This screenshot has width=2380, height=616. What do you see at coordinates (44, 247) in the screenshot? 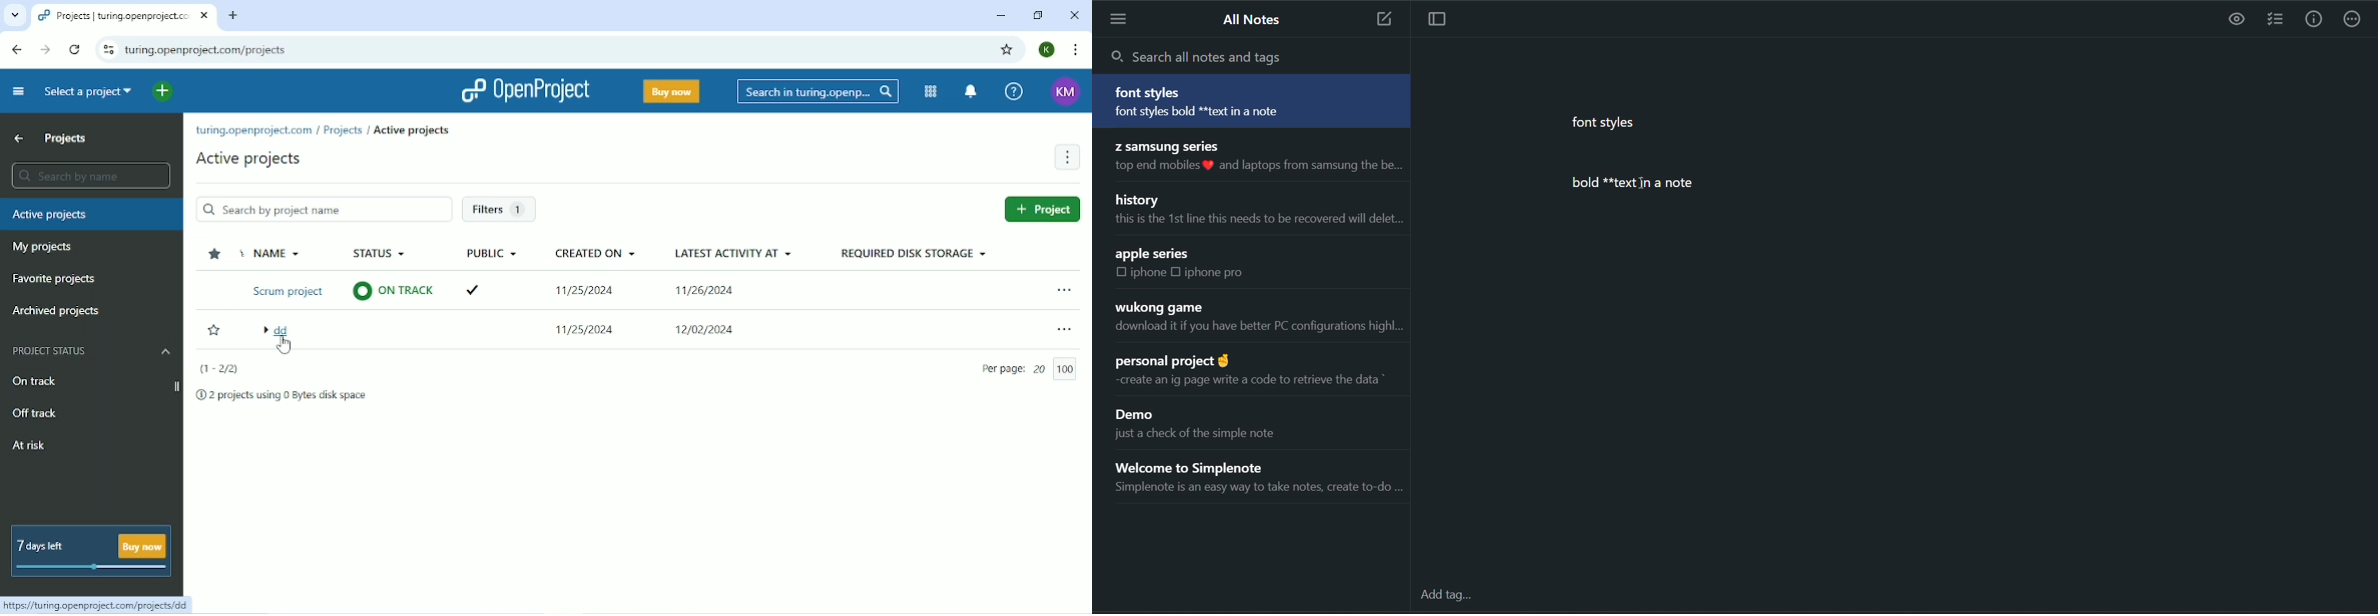
I see `My projects` at bounding box center [44, 247].